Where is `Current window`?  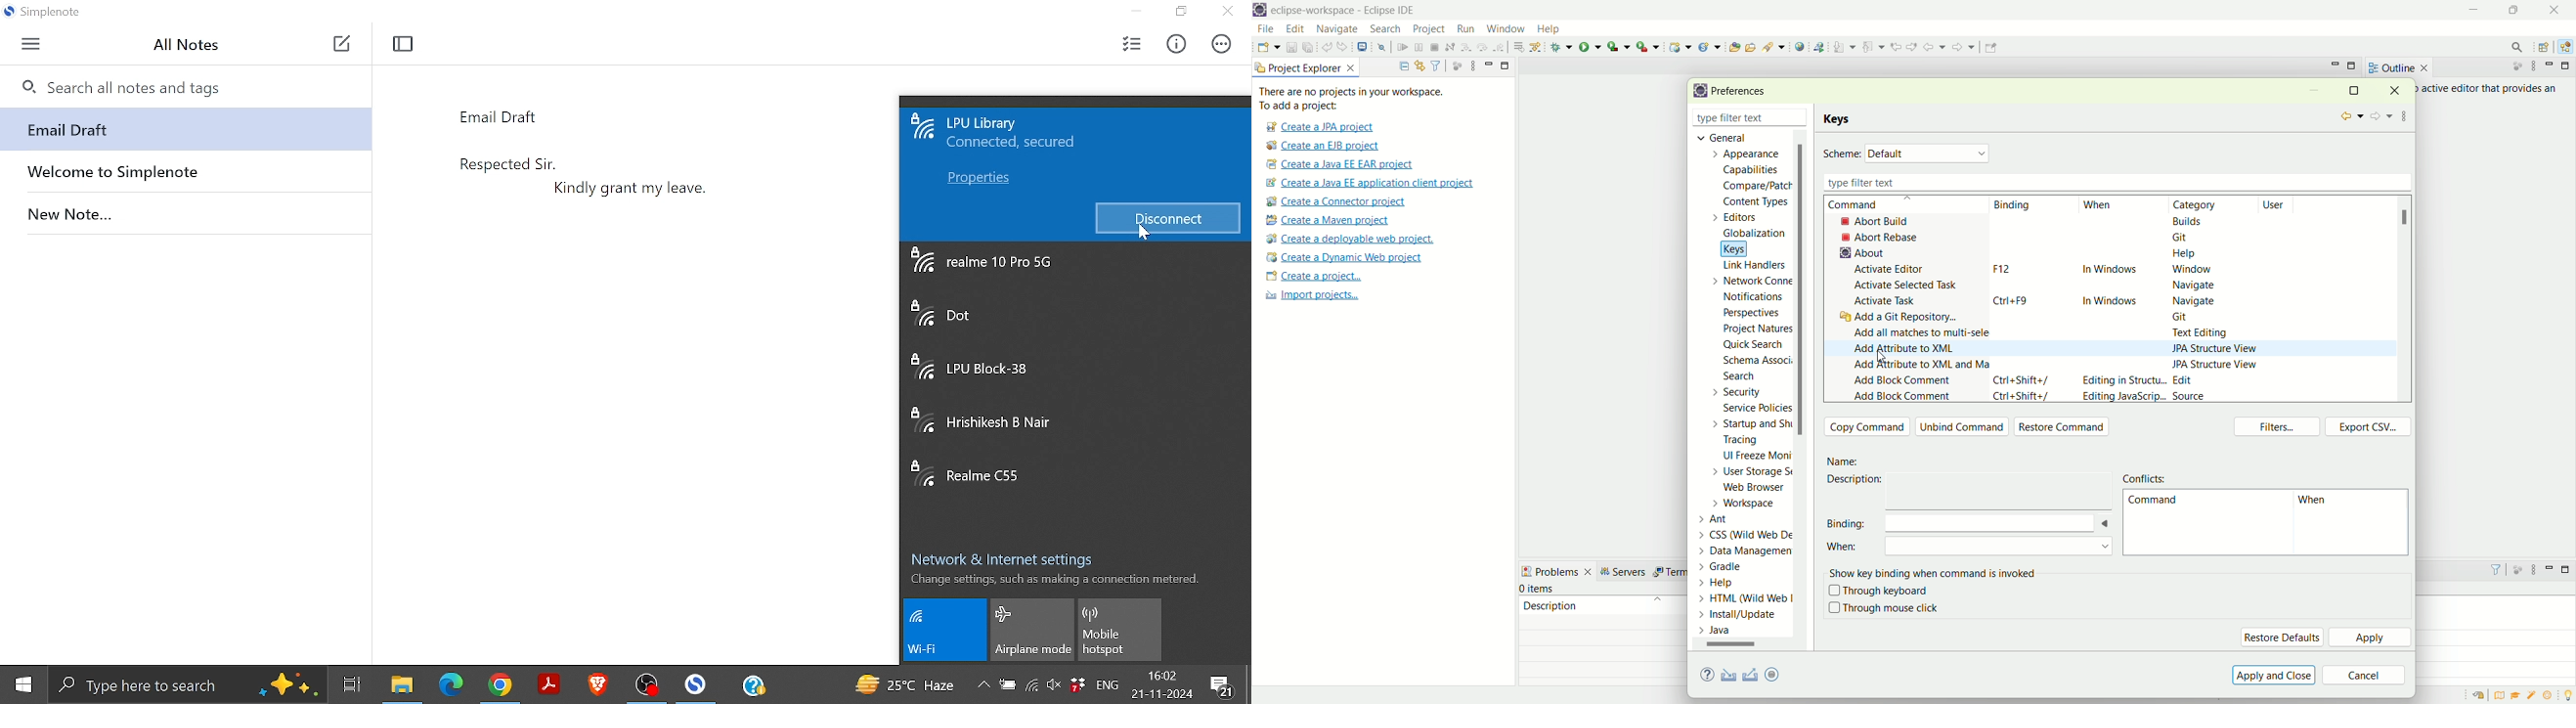 Current window is located at coordinates (48, 14).